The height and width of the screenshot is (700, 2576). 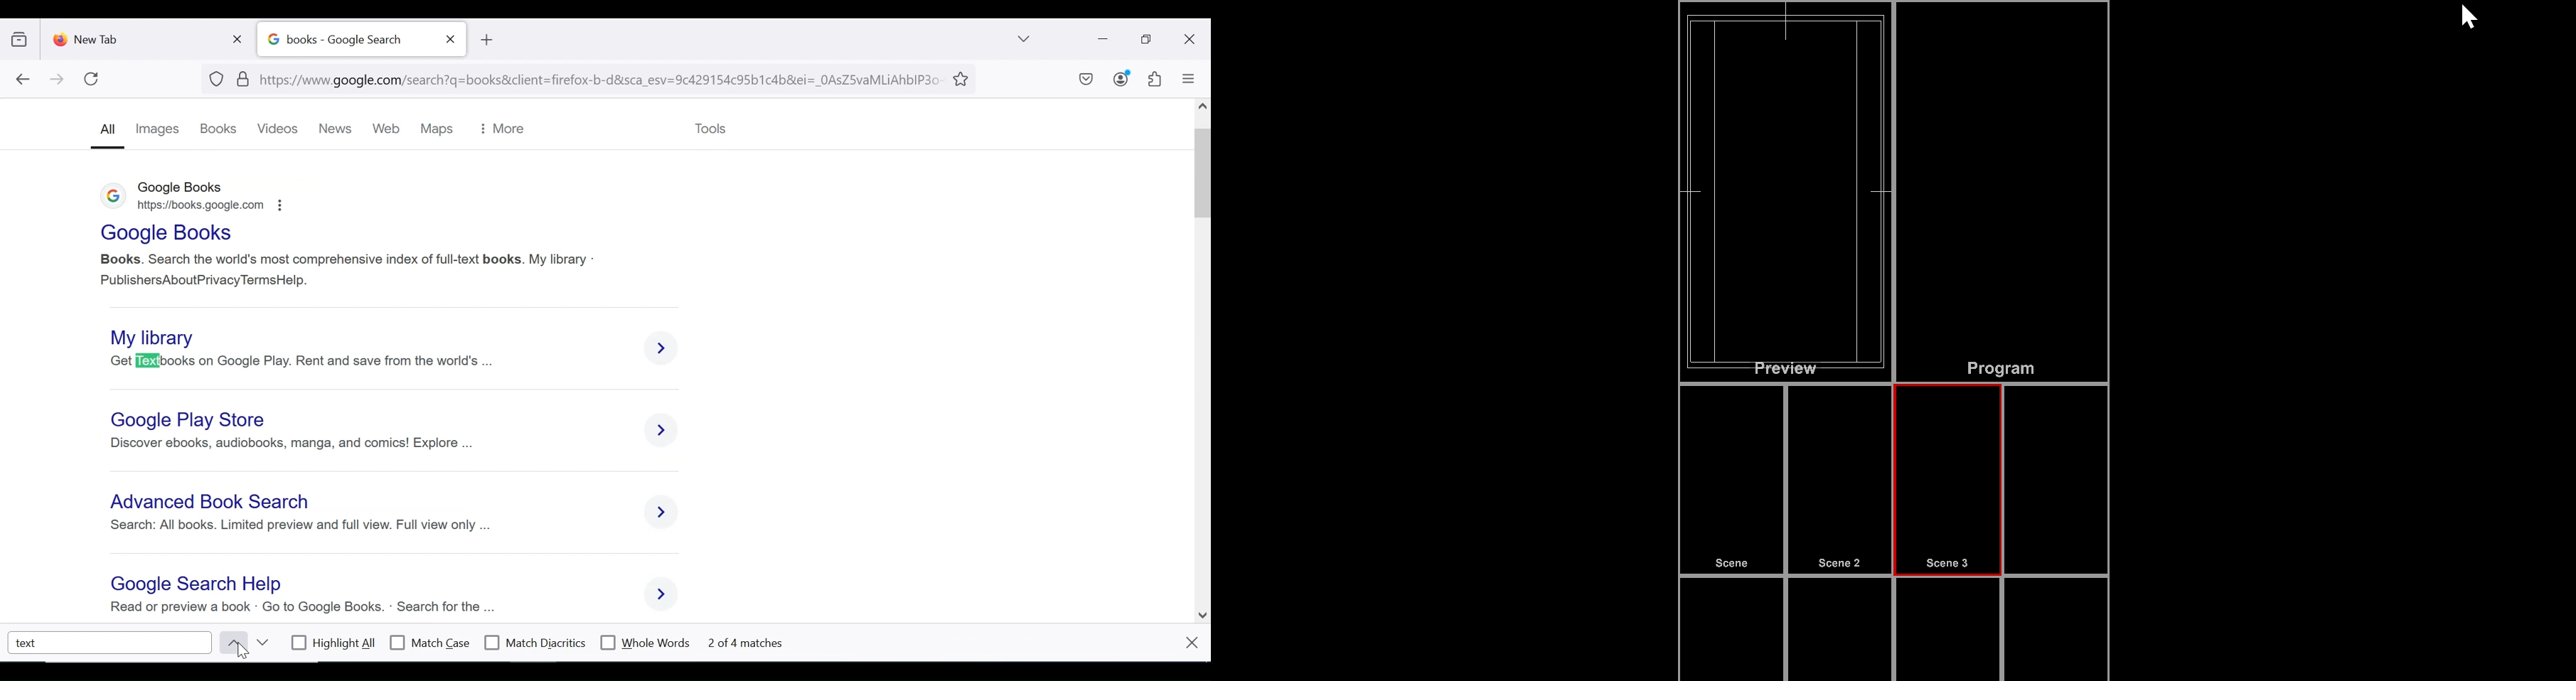 What do you see at coordinates (1203, 357) in the screenshot?
I see `scroll bar` at bounding box center [1203, 357].